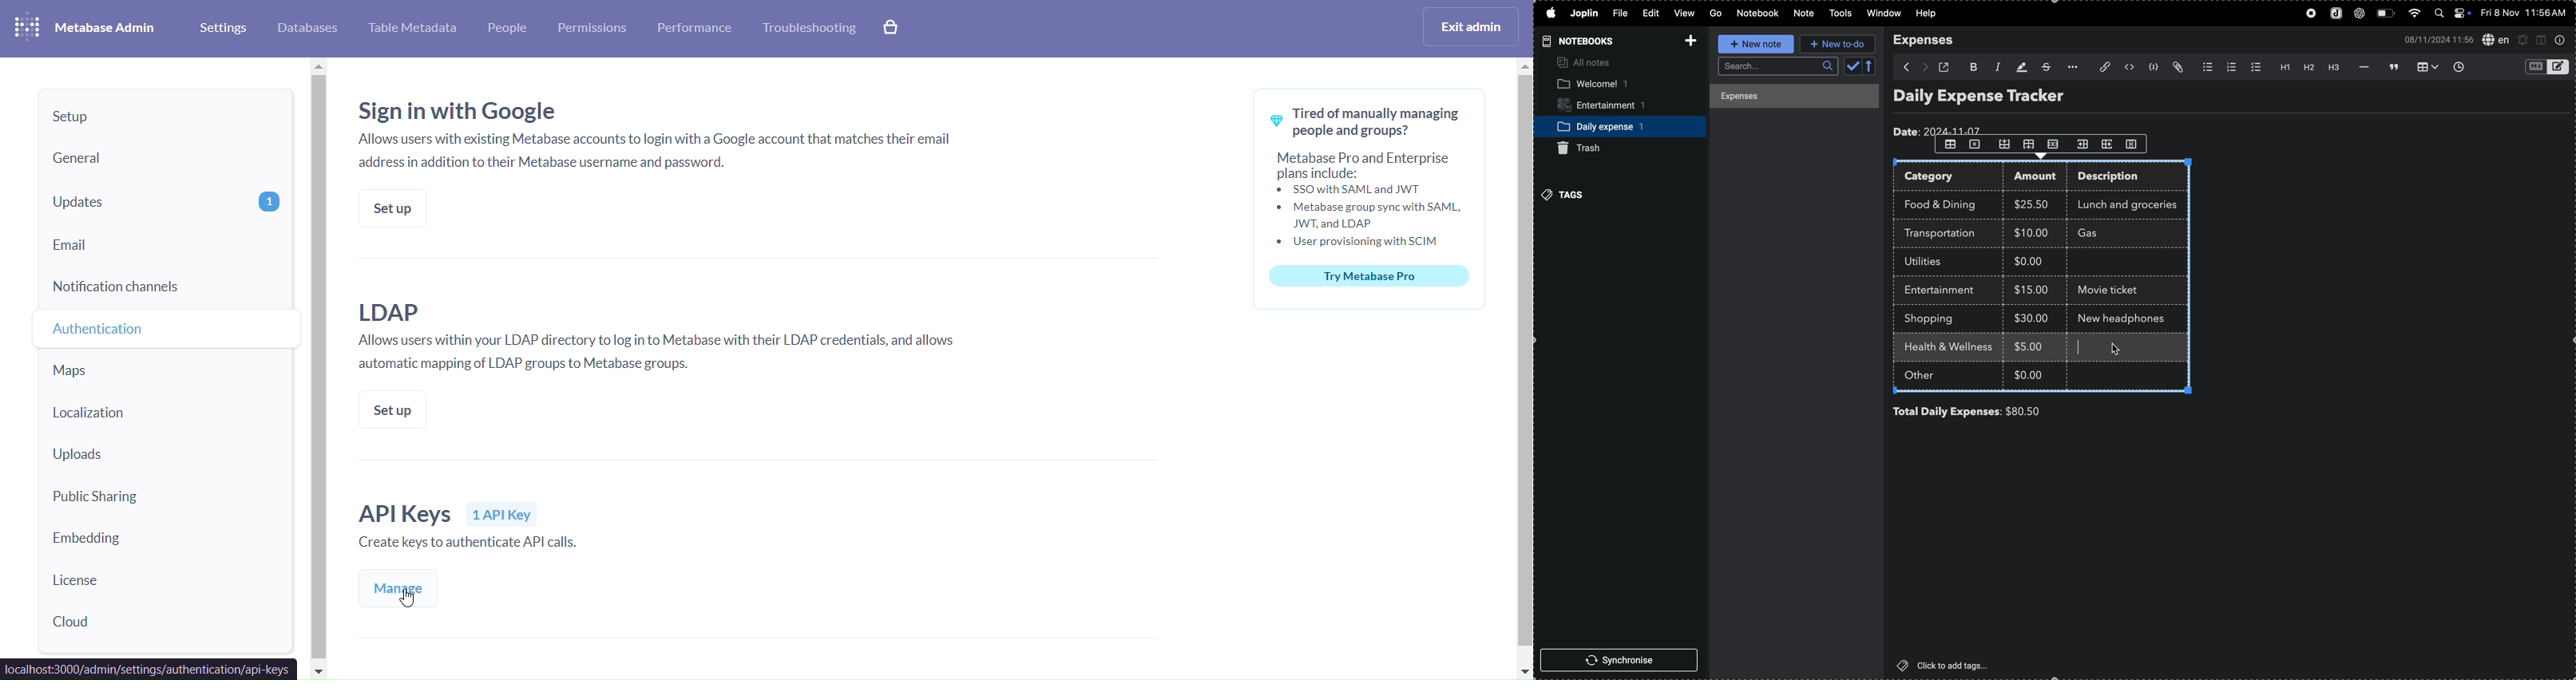 Image resolution: width=2576 pixels, height=700 pixels. What do you see at coordinates (1715, 14) in the screenshot?
I see `go` at bounding box center [1715, 14].